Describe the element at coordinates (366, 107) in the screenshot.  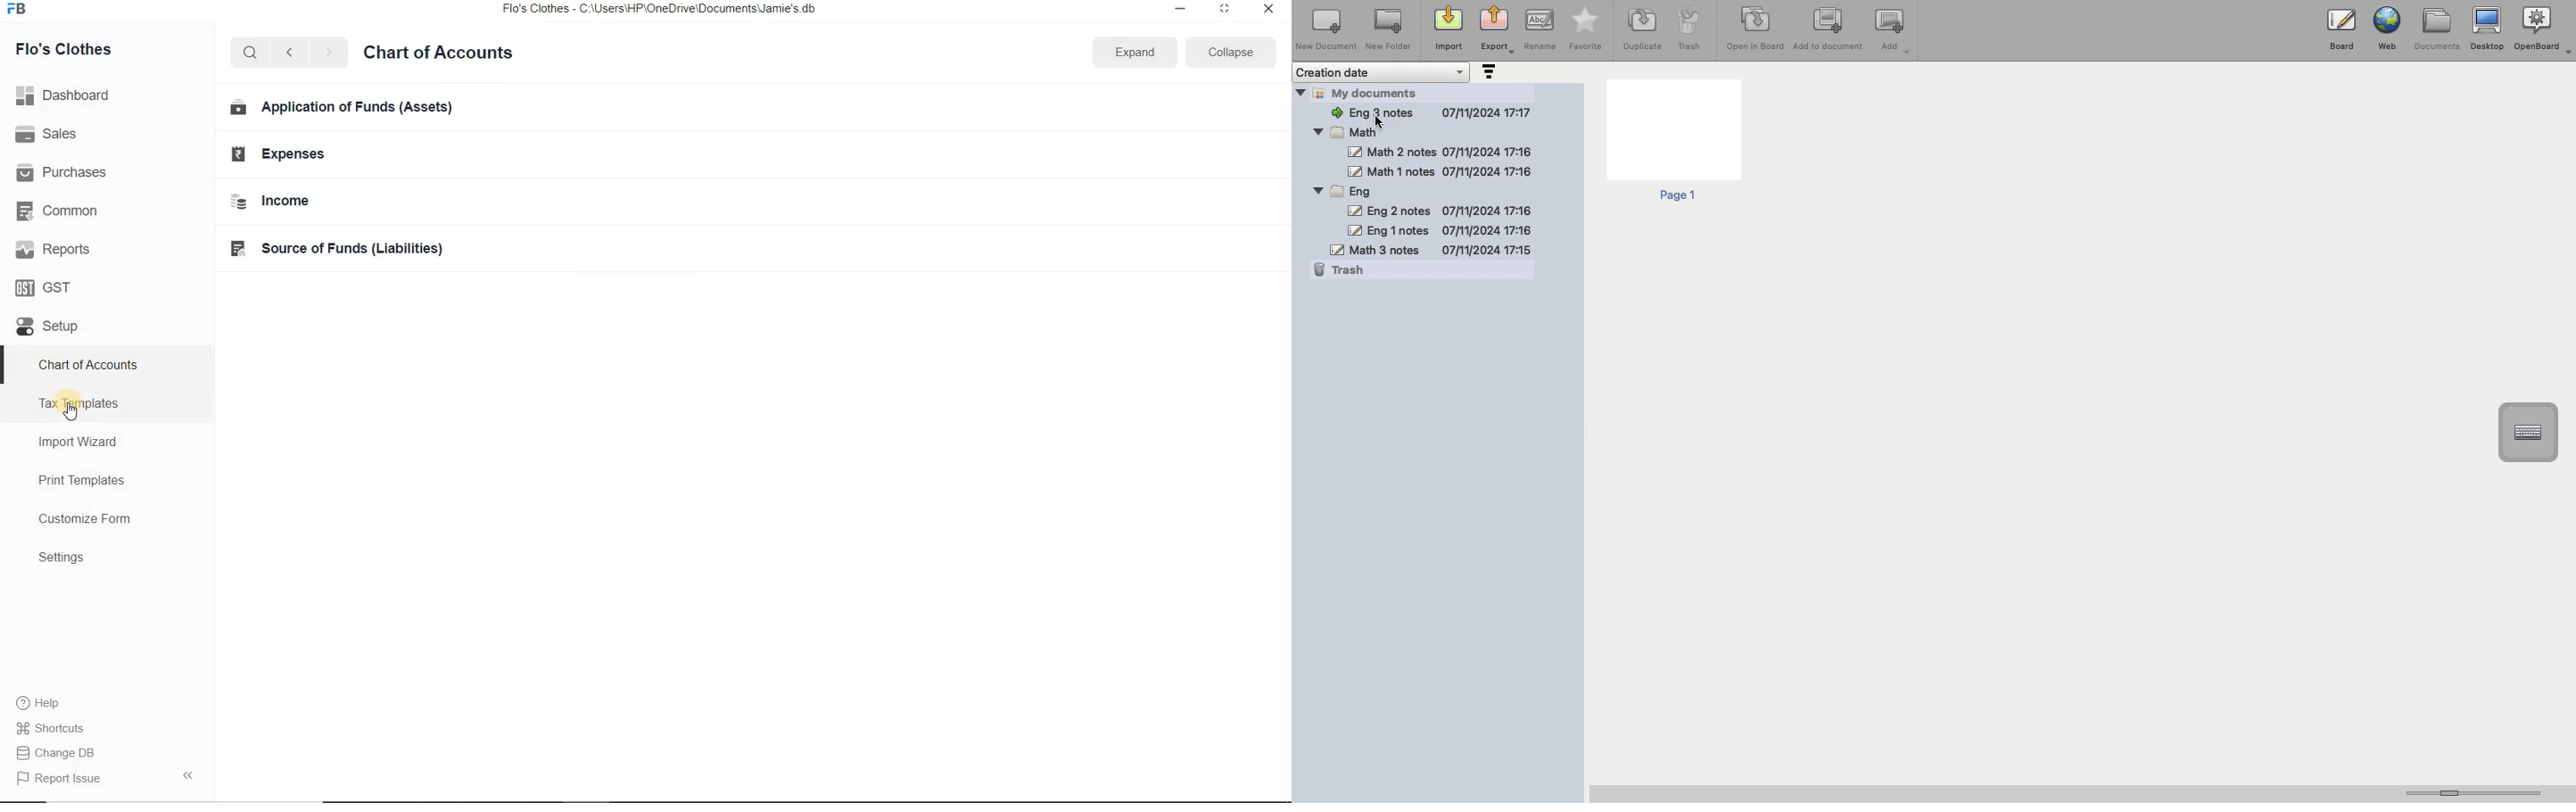
I see `Application of Funds (Assets)` at that location.